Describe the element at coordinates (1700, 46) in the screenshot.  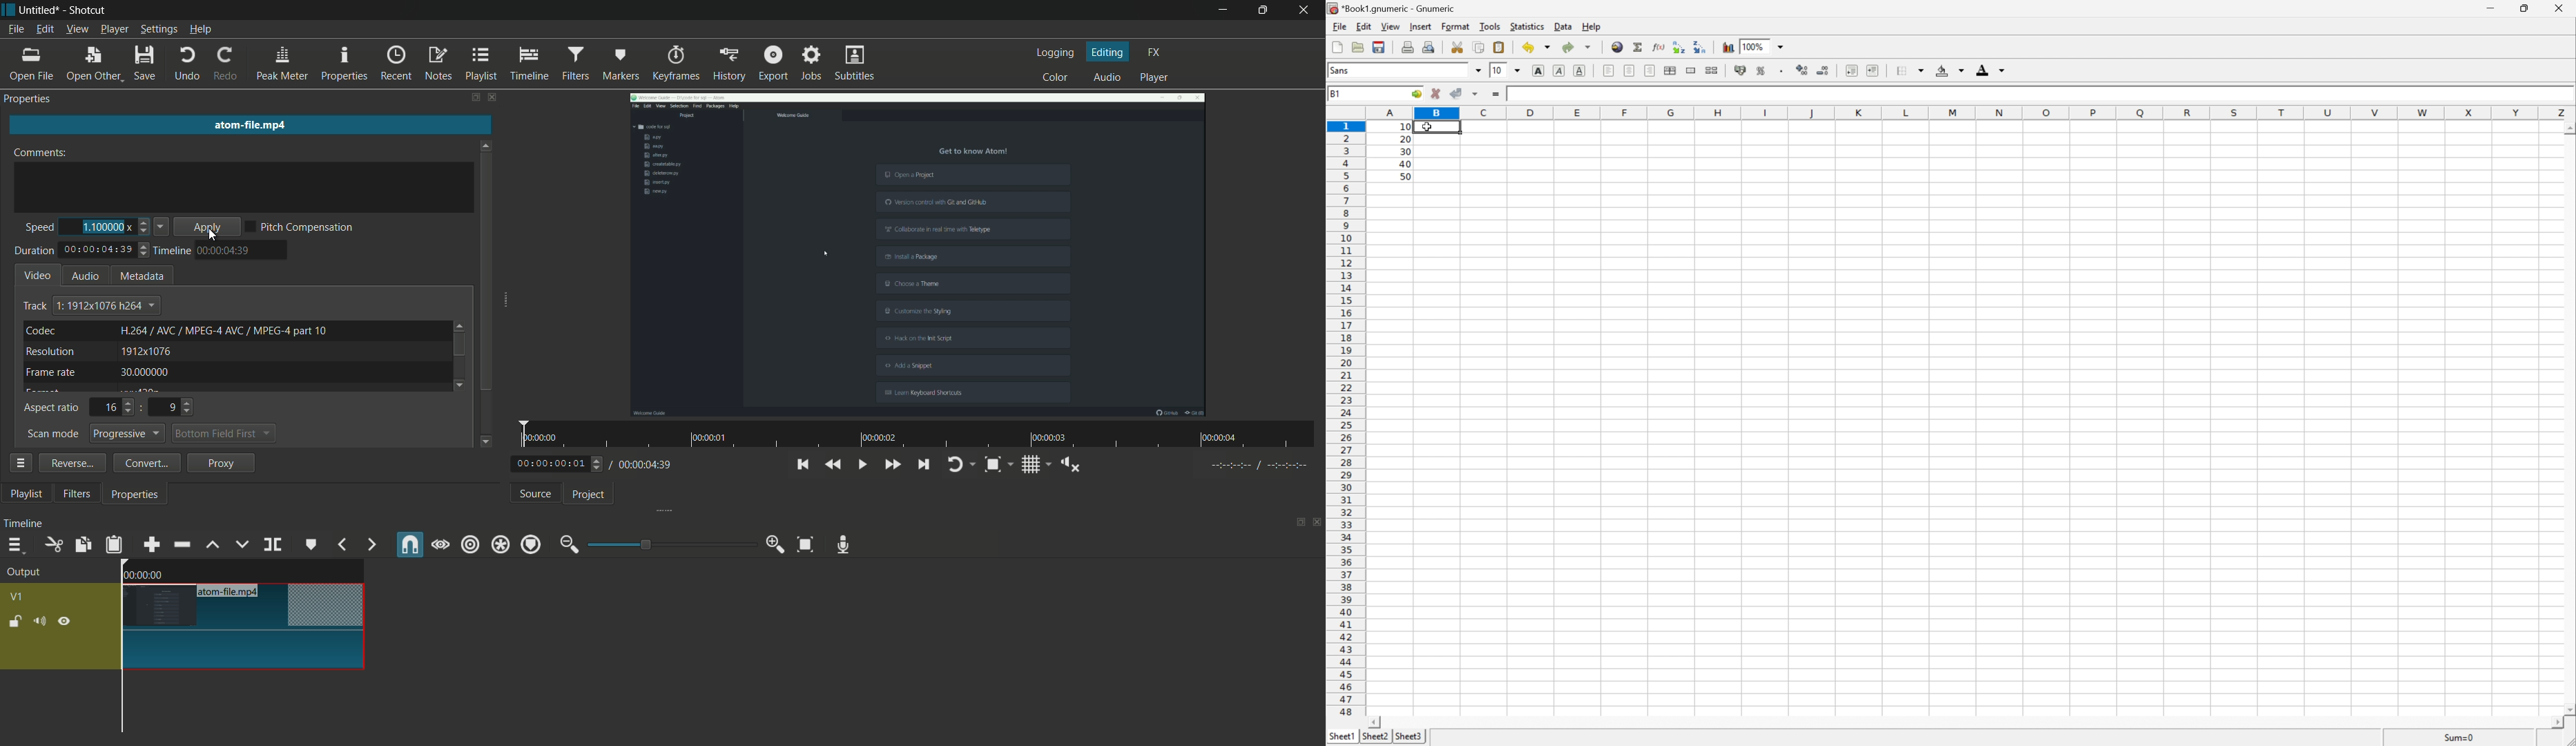
I see `Sort the selected region in descending order based on the first column selected` at that location.